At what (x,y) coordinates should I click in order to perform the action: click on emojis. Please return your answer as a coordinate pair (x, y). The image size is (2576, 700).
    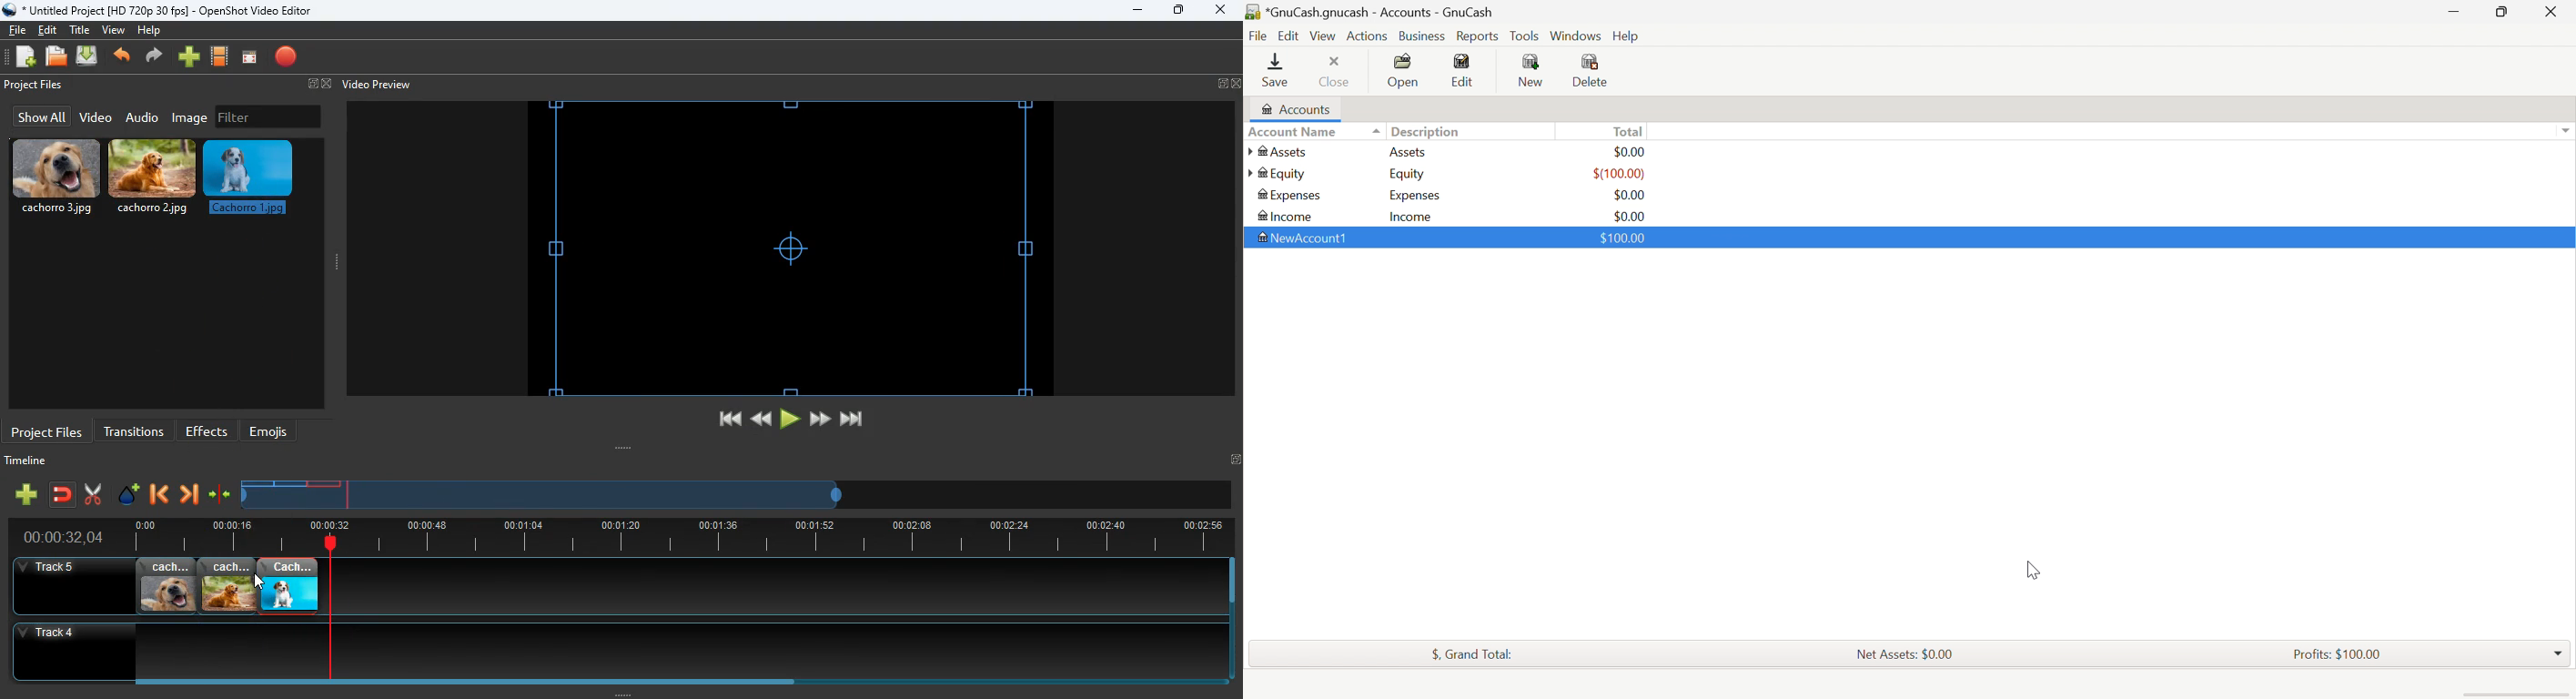
    Looking at the image, I should click on (273, 431).